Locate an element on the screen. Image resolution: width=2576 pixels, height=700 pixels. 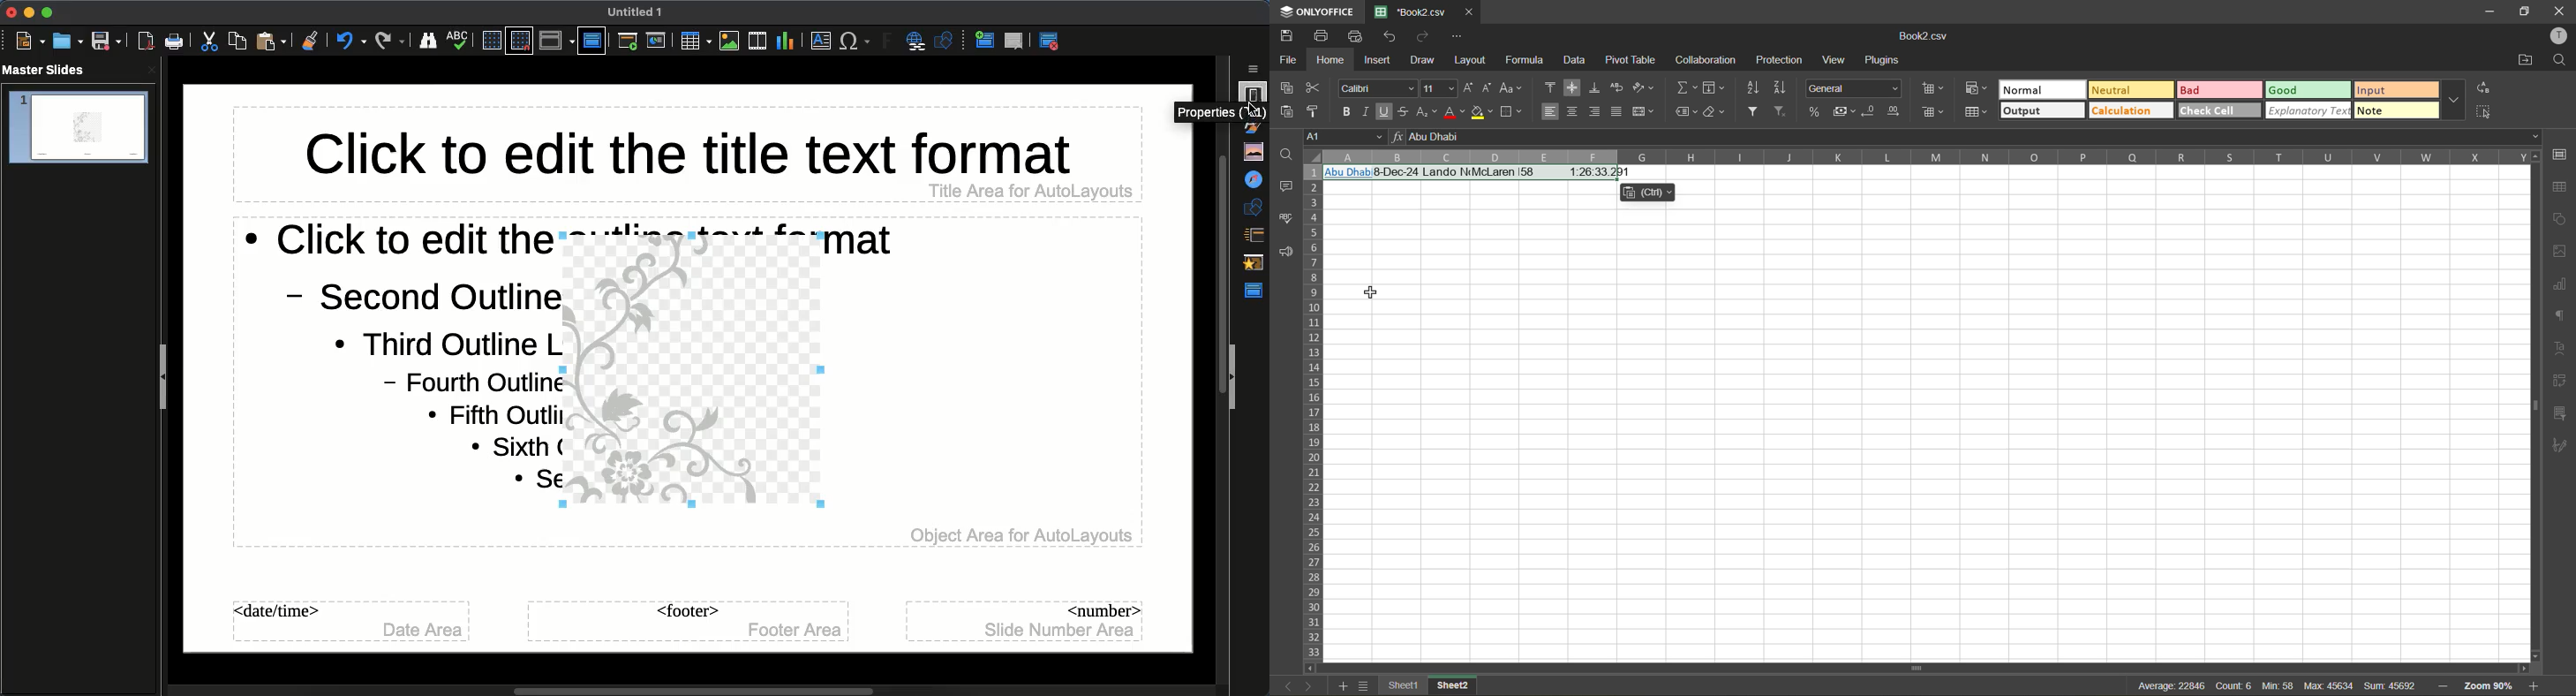
zoom out is located at coordinates (2443, 684).